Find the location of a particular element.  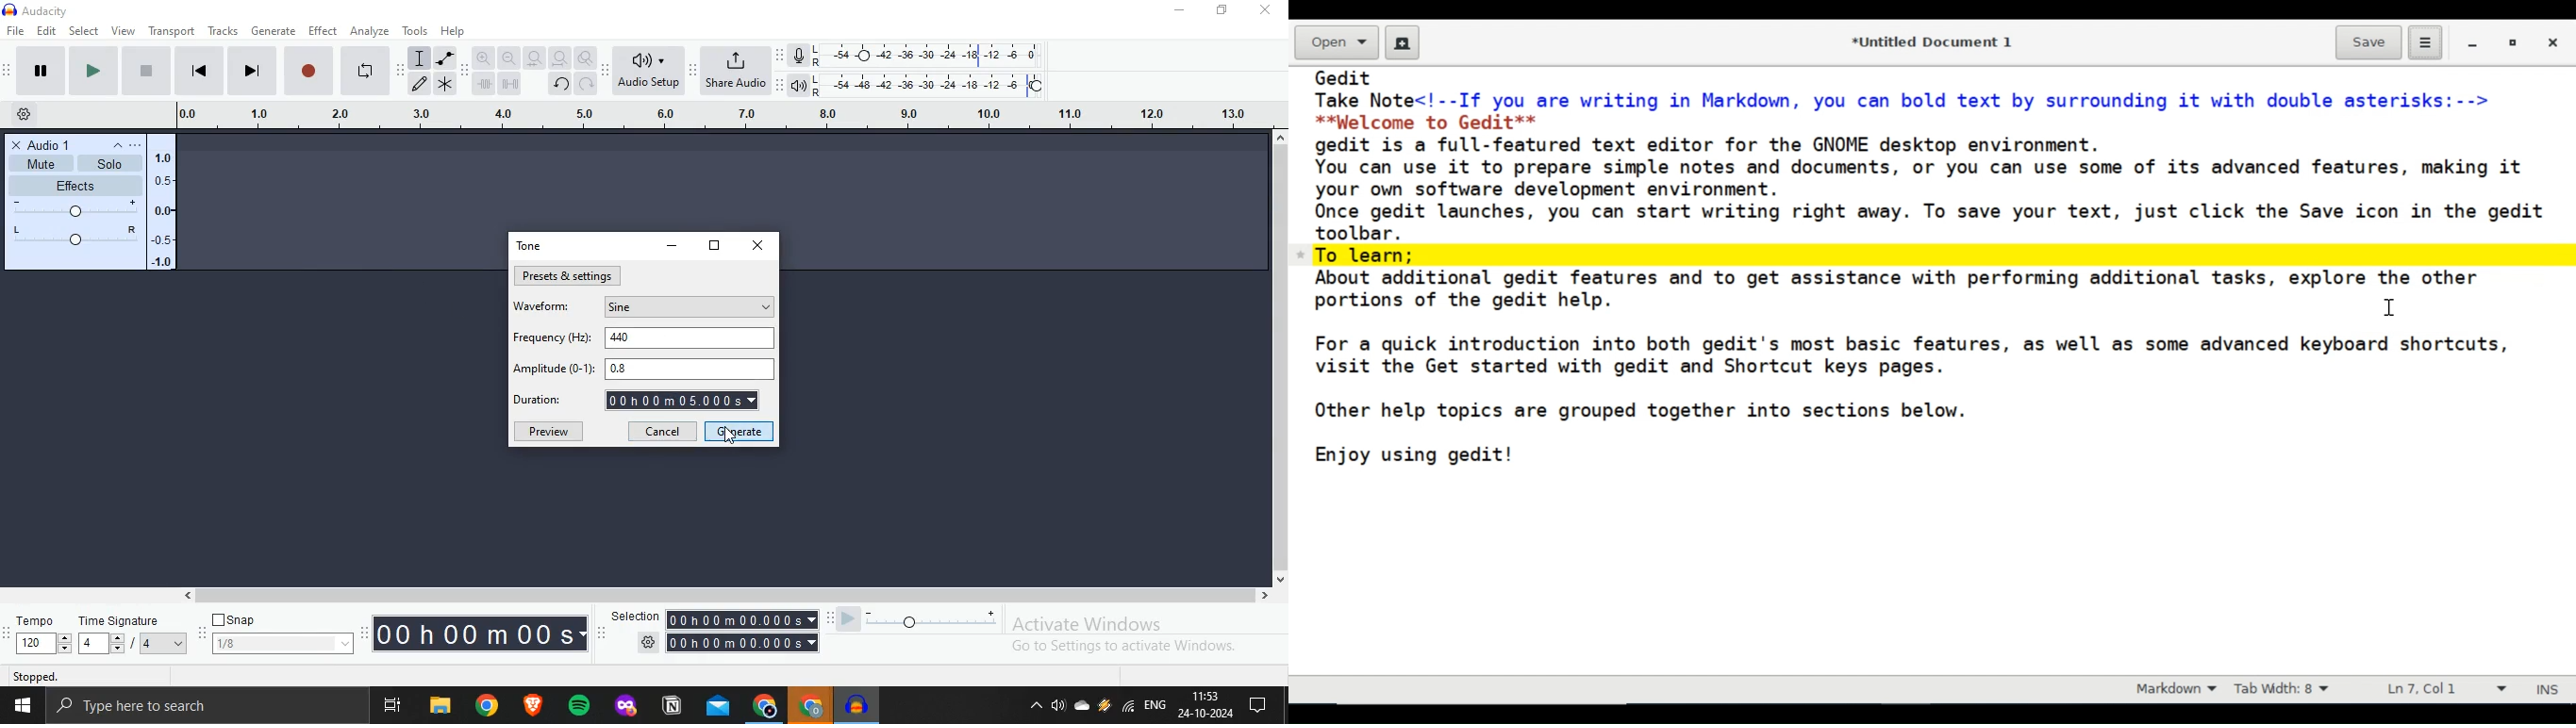

Forward is located at coordinates (91, 71).